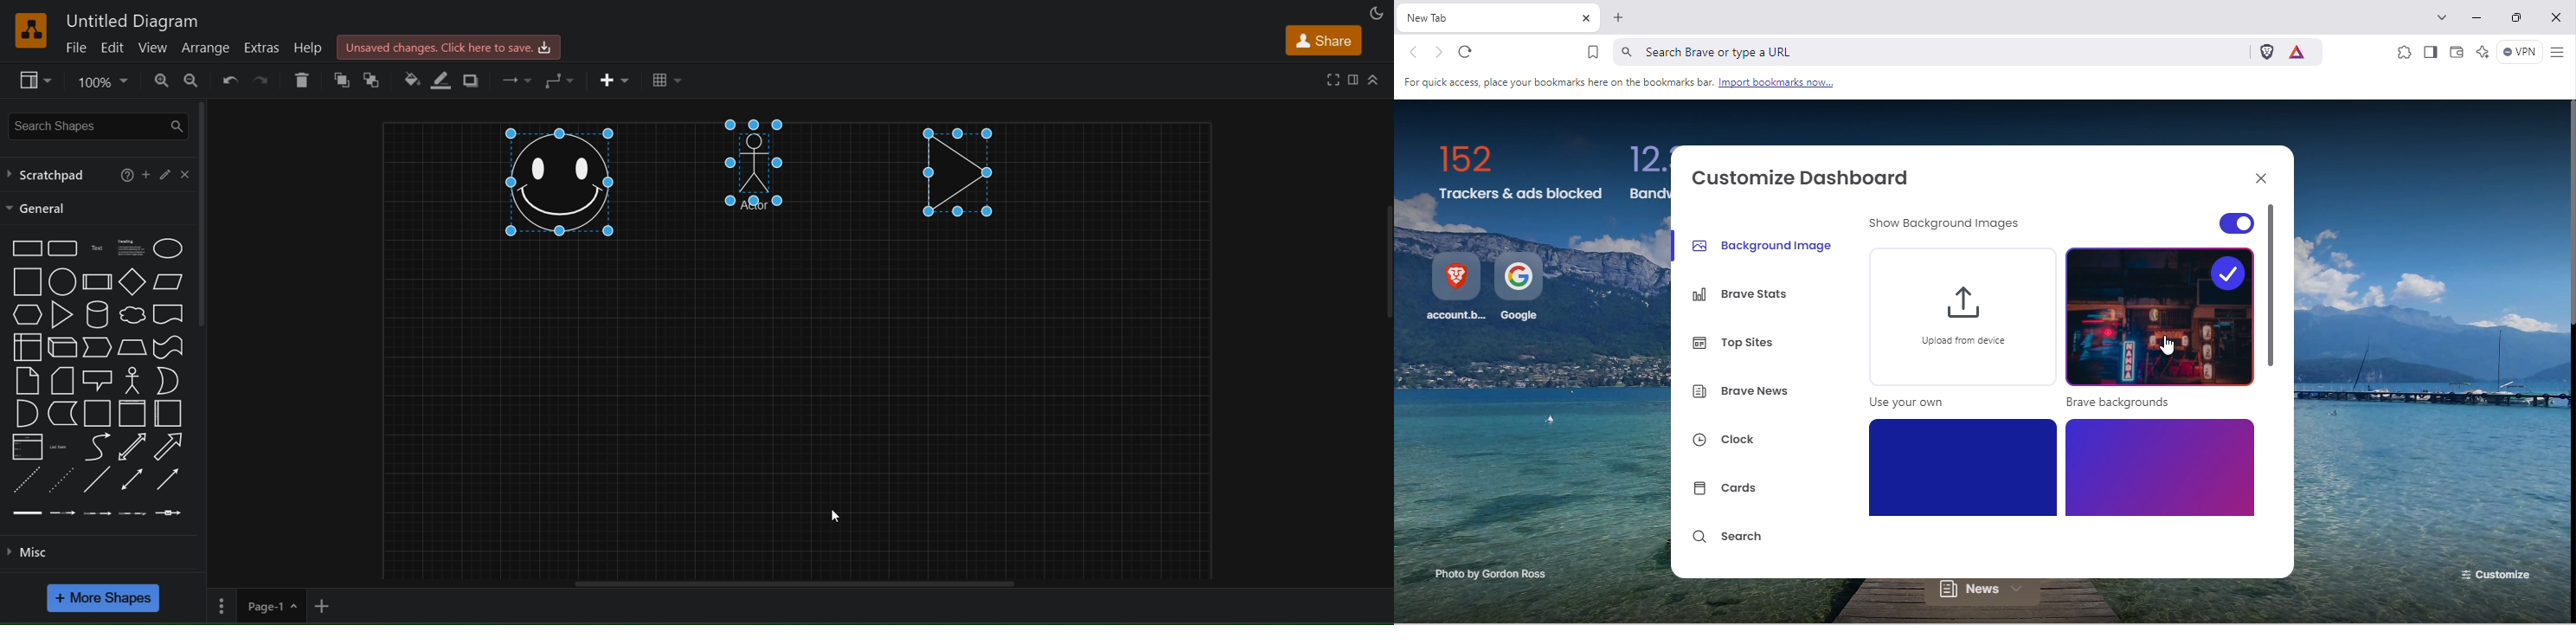  What do you see at coordinates (263, 48) in the screenshot?
I see `extras` at bounding box center [263, 48].